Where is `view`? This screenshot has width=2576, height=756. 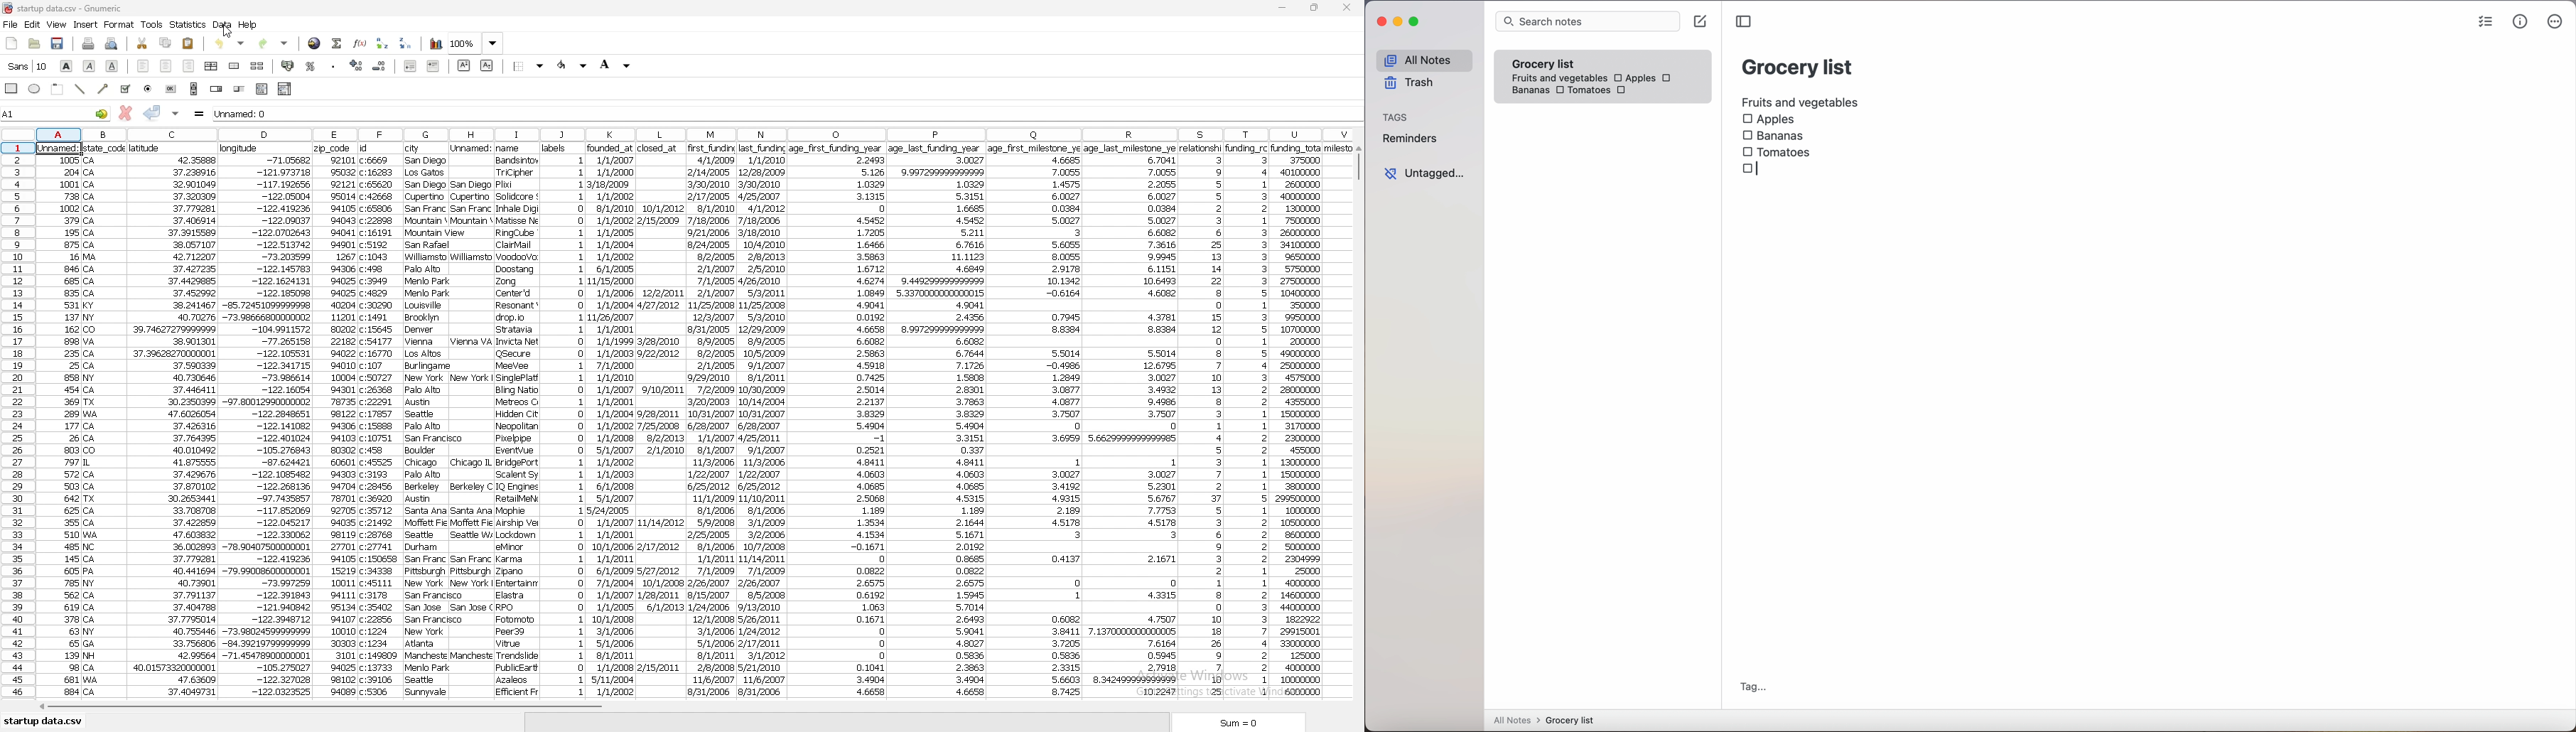 view is located at coordinates (57, 24).